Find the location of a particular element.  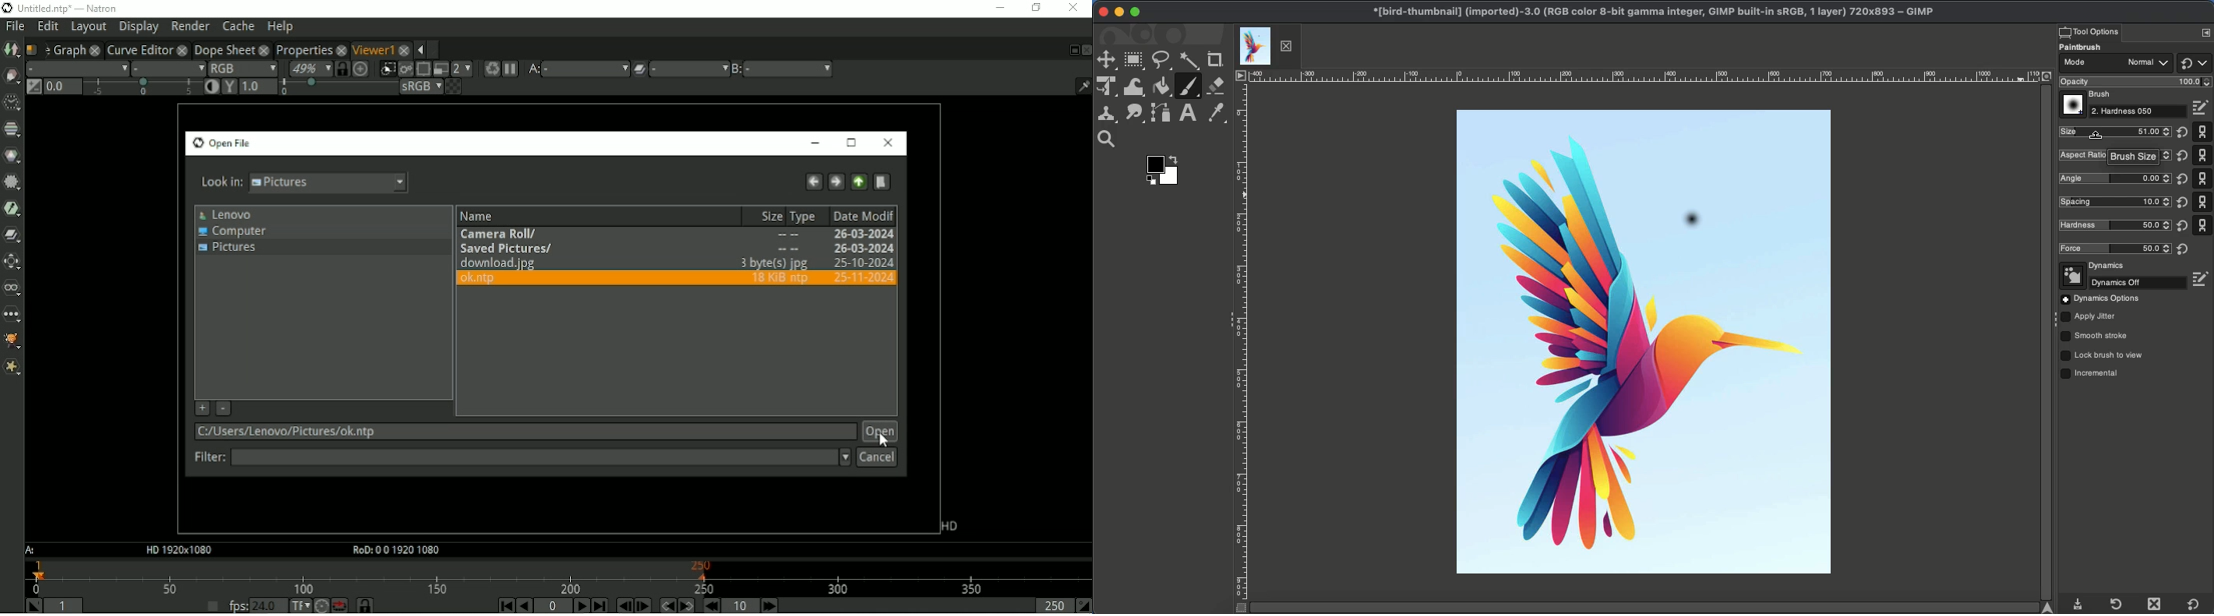

Force is located at coordinates (2114, 249).